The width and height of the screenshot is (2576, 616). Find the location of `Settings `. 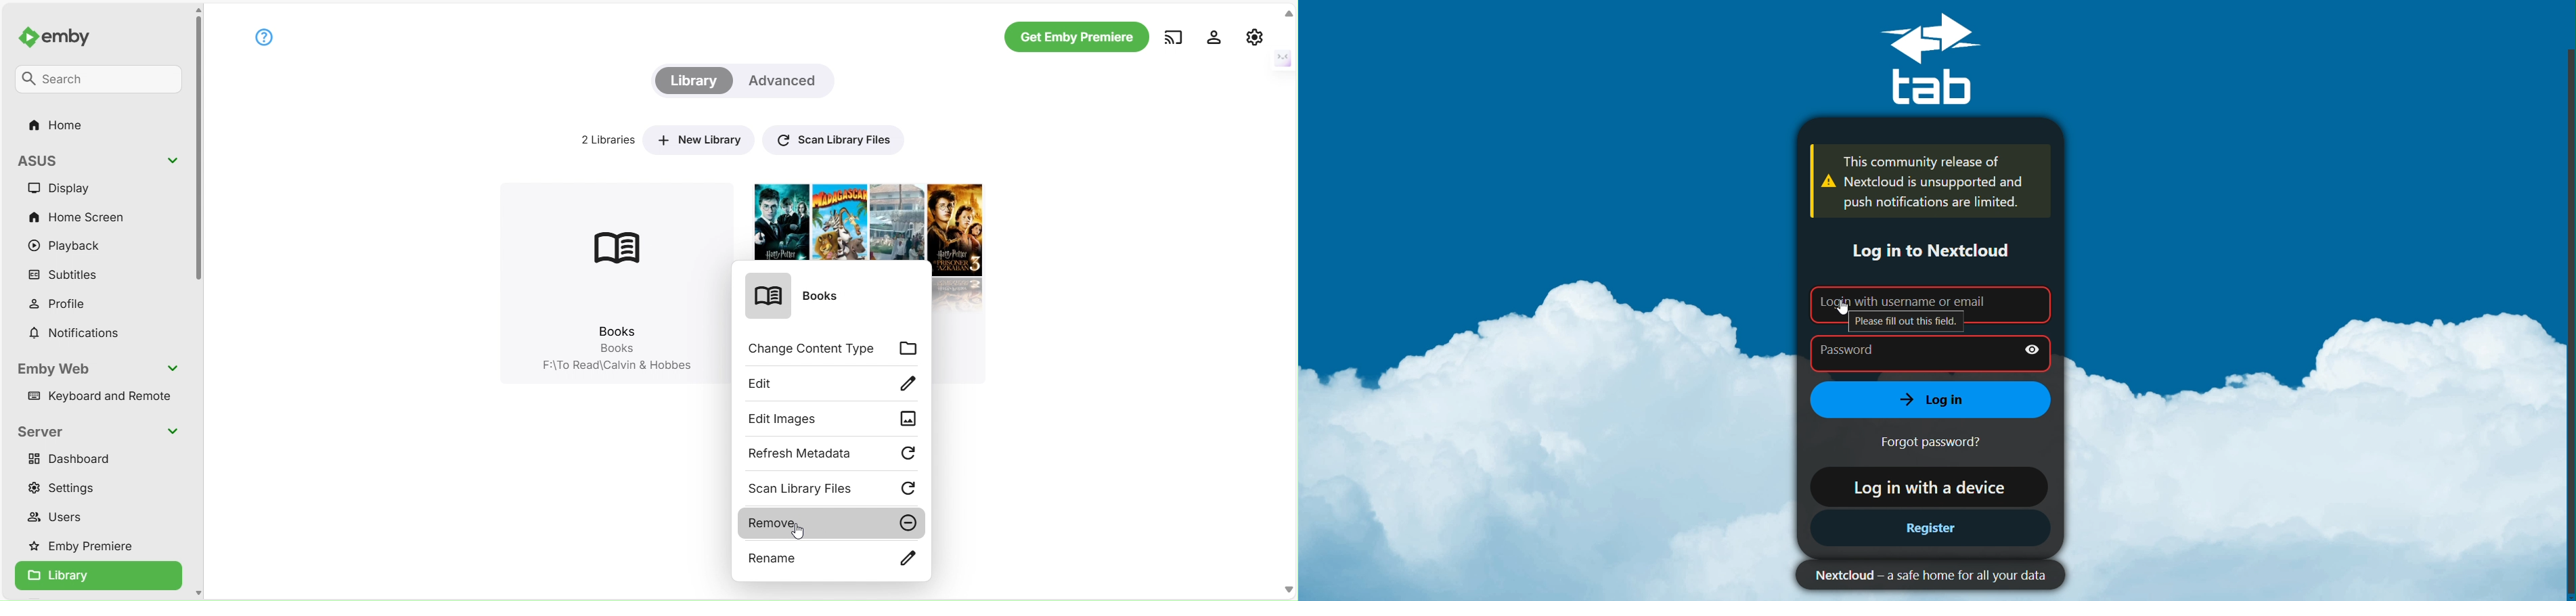

Settings  is located at coordinates (1214, 36).